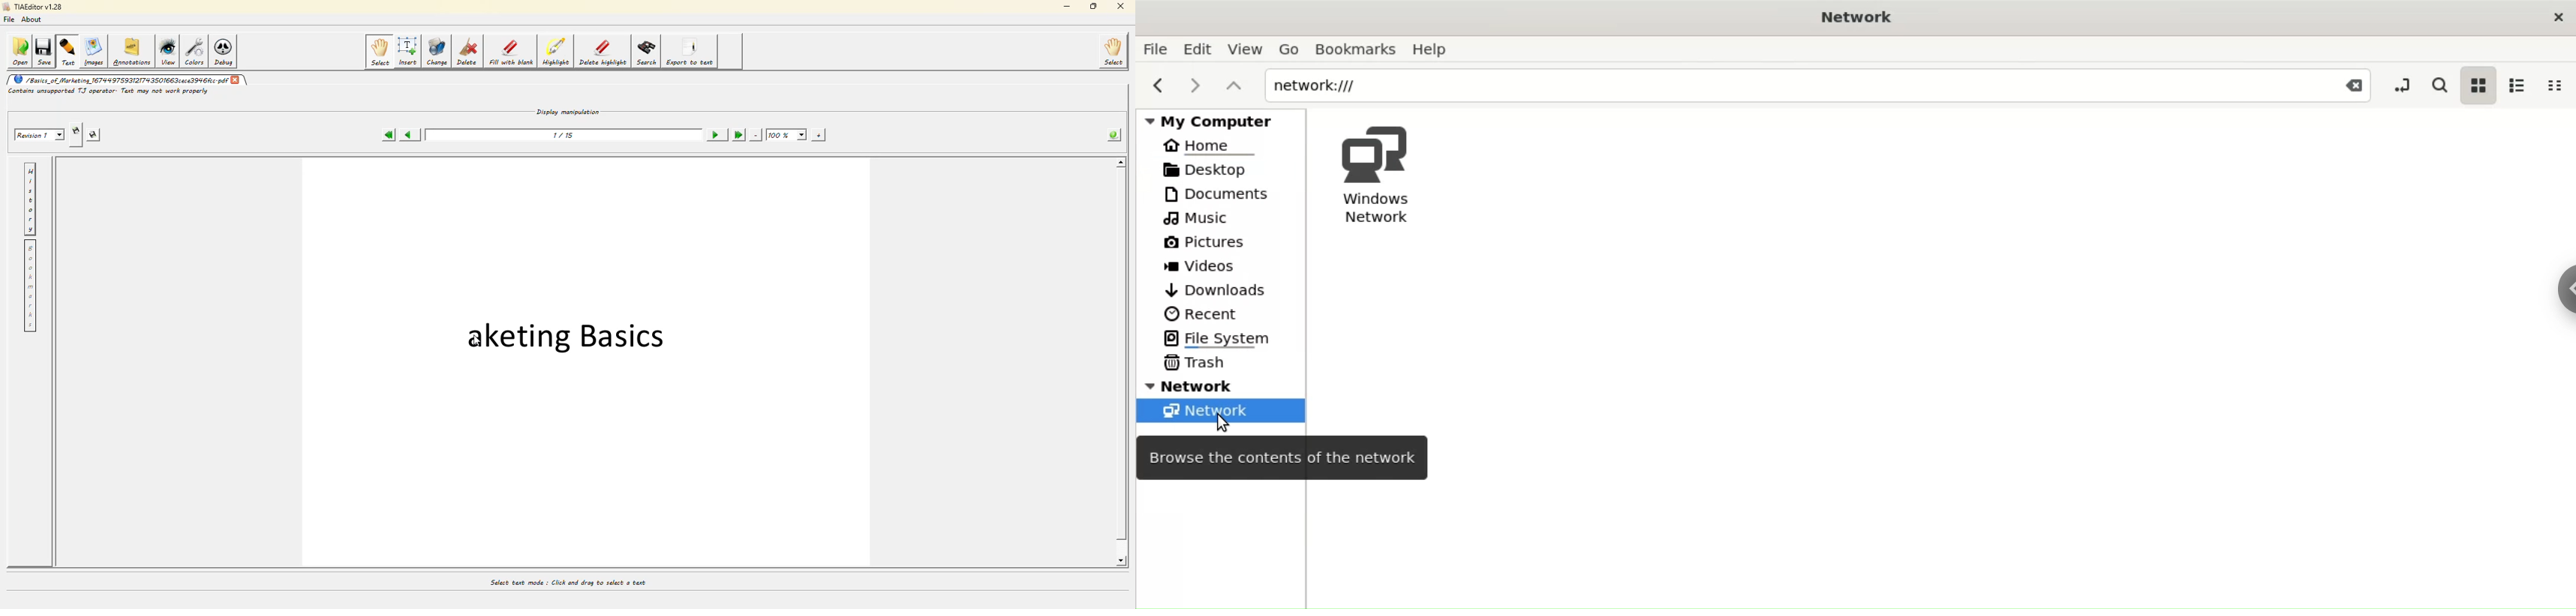 The height and width of the screenshot is (616, 2576). What do you see at coordinates (2437, 85) in the screenshot?
I see `search` at bounding box center [2437, 85].